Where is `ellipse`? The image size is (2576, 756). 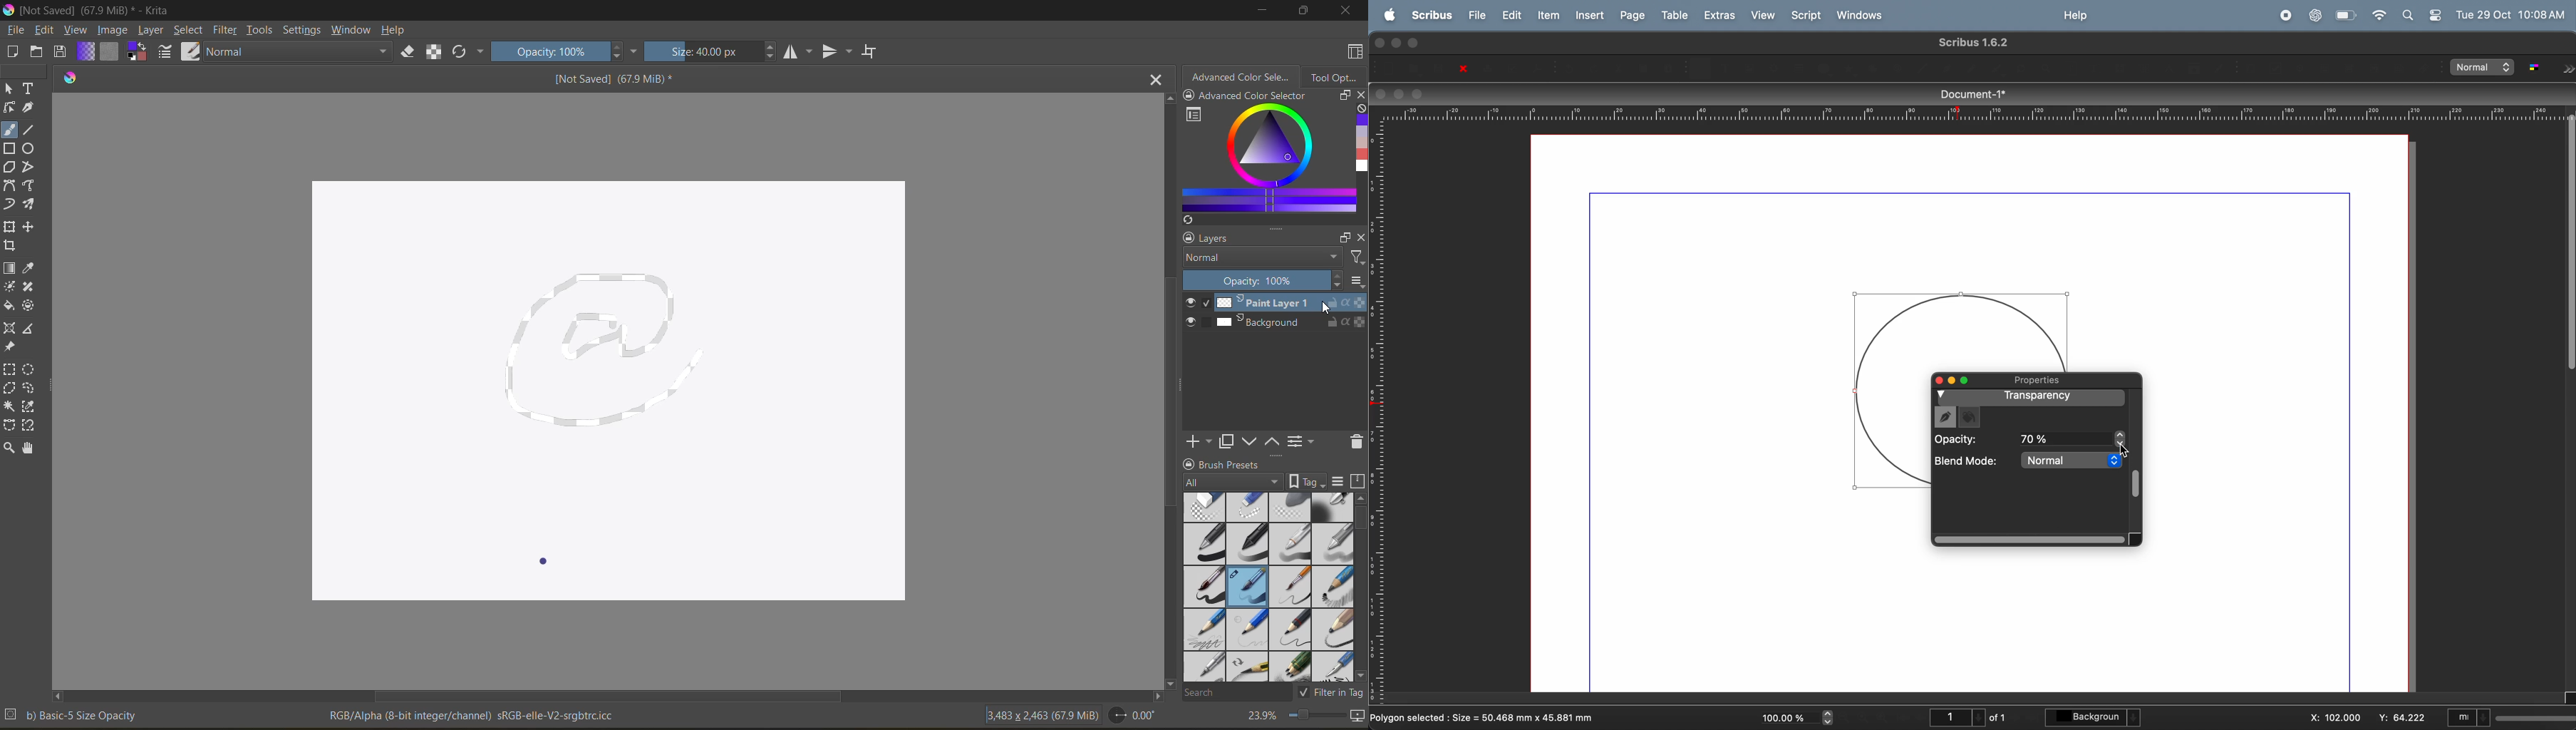
ellipse is located at coordinates (29, 147).